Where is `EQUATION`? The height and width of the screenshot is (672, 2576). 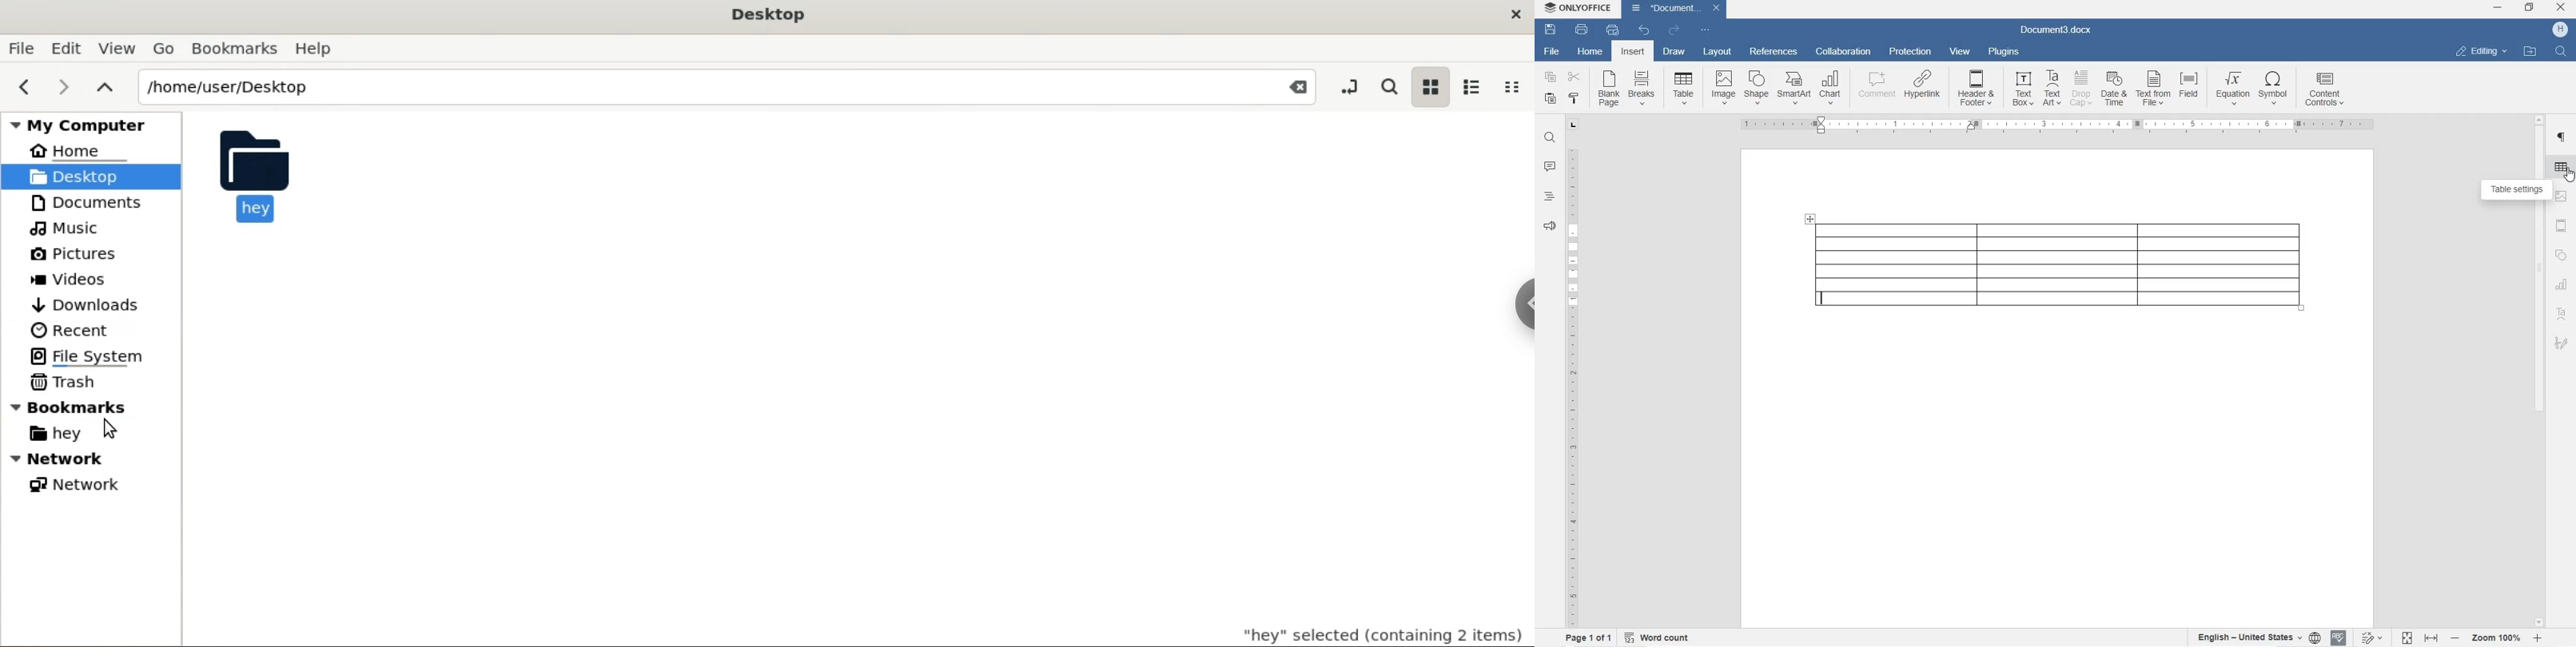 EQUATION is located at coordinates (2233, 90).